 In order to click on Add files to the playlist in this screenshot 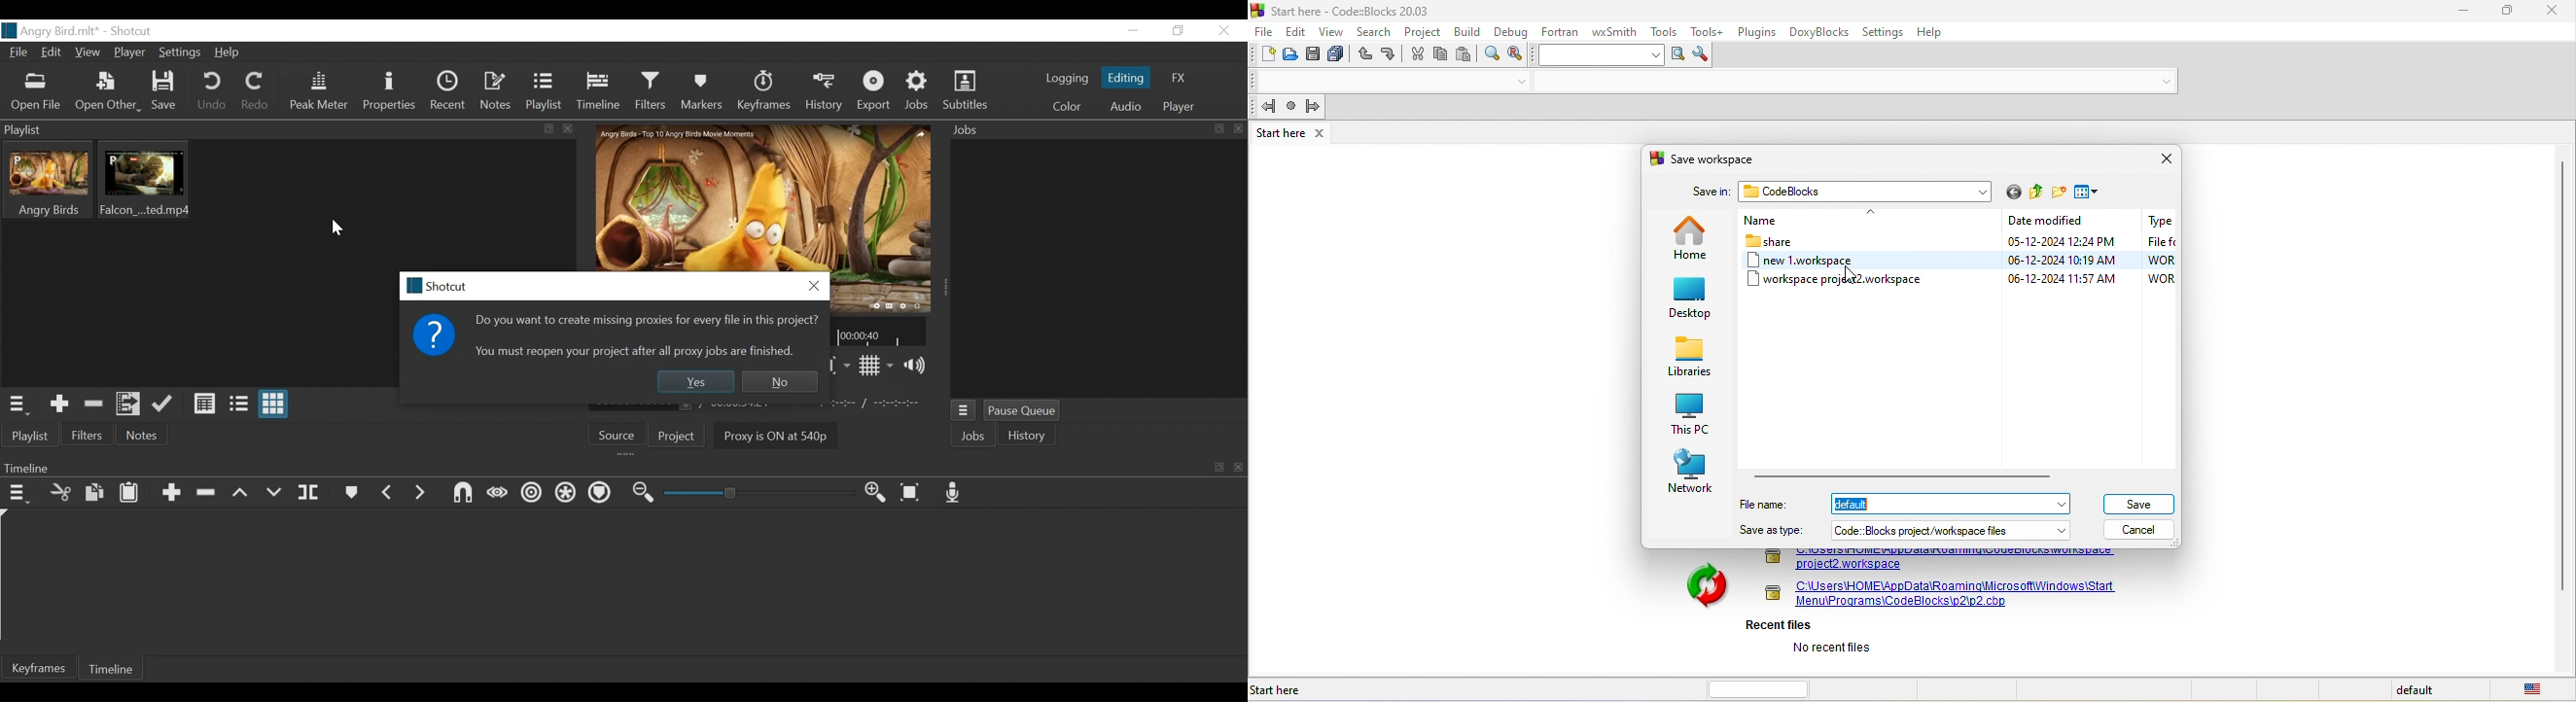, I will do `click(127, 404)`.